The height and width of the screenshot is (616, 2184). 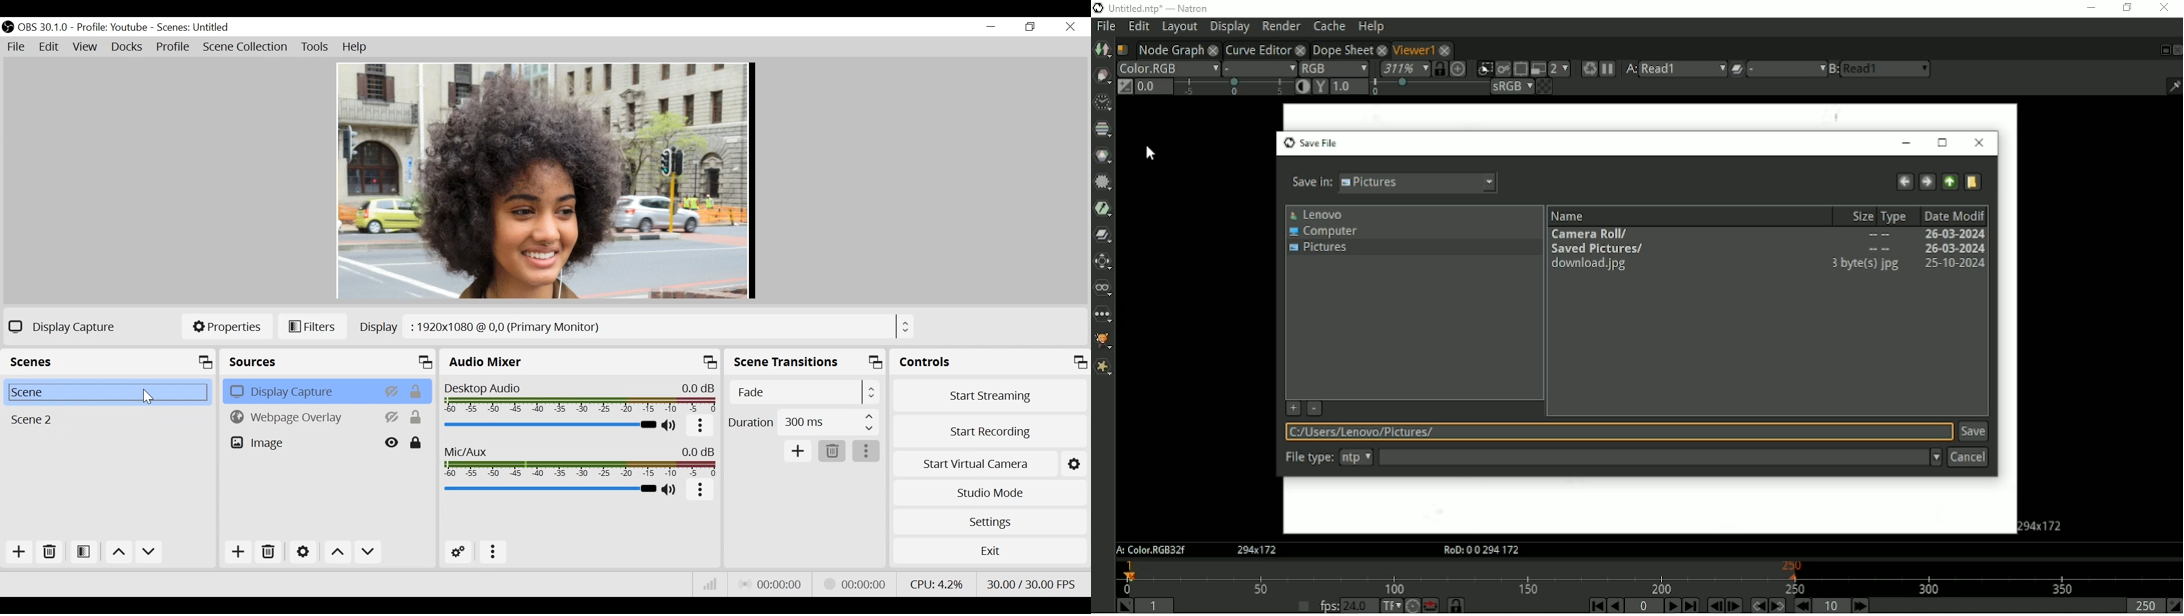 What do you see at coordinates (2177, 50) in the screenshot?
I see `Close` at bounding box center [2177, 50].